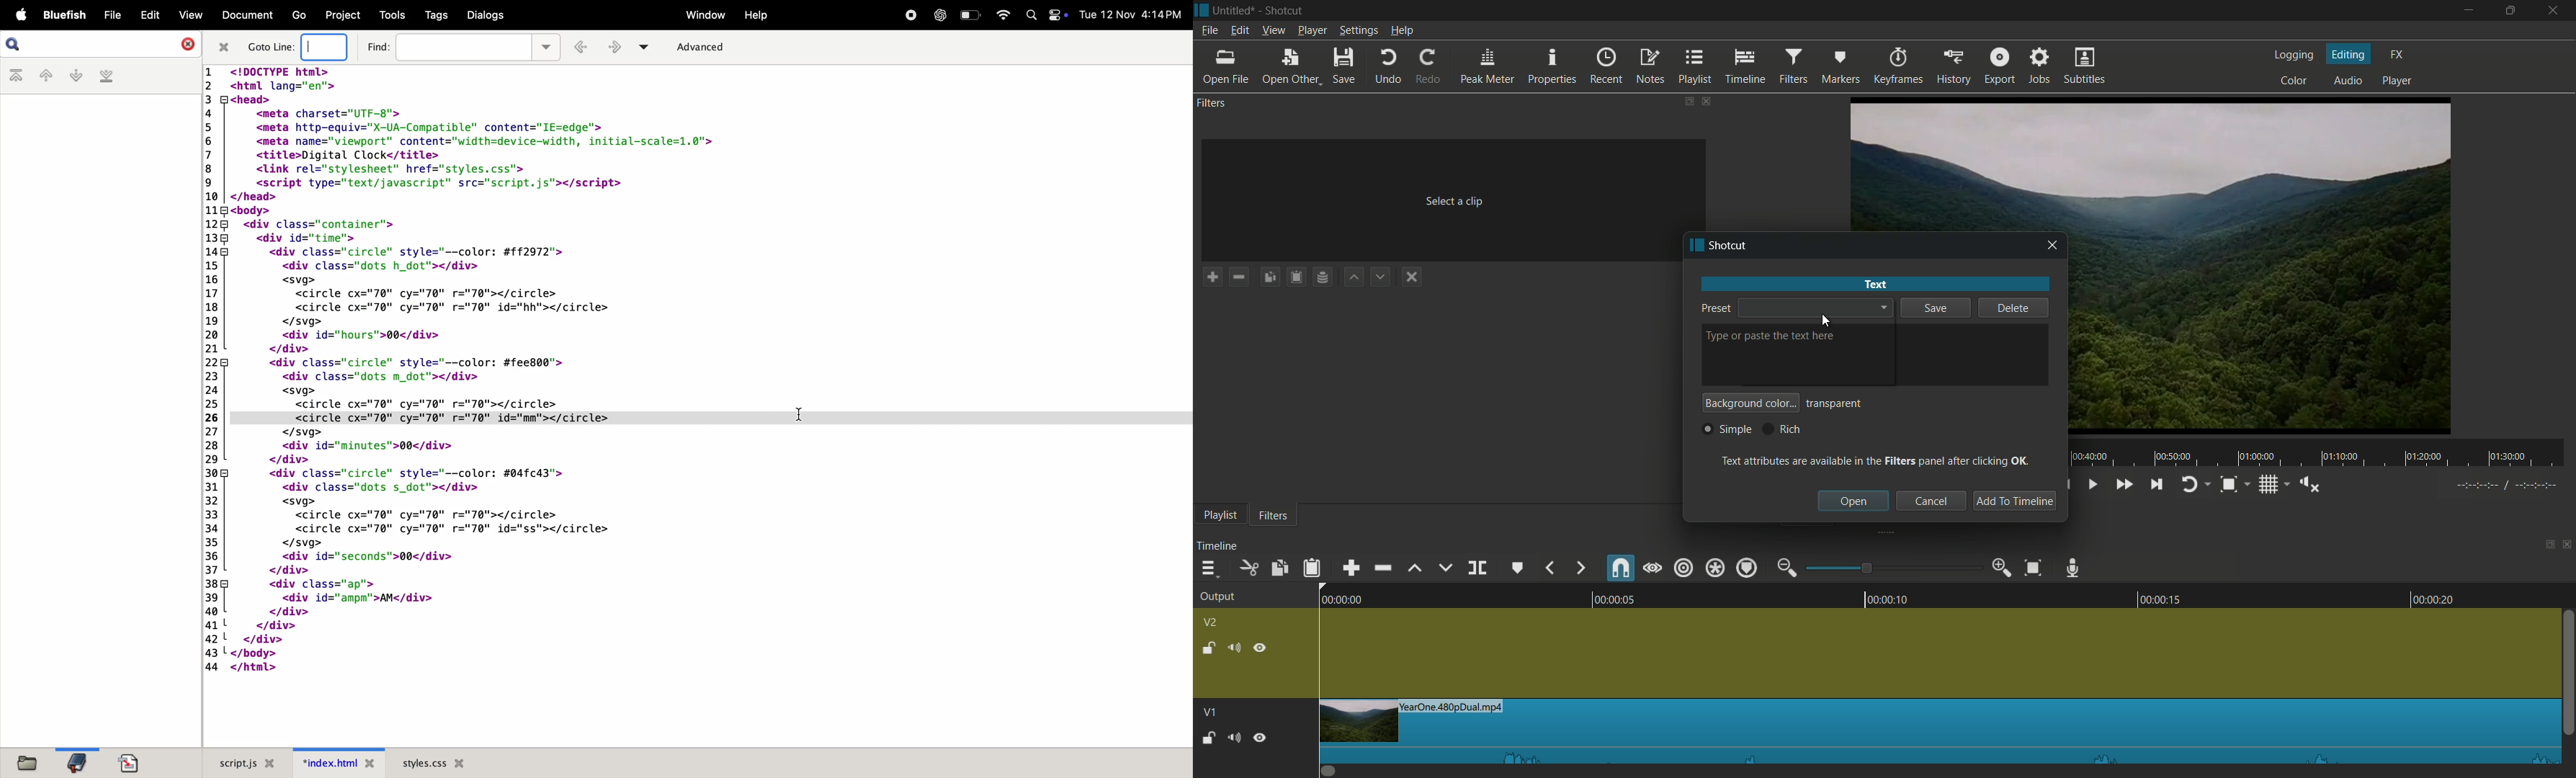  Describe the element at coordinates (1607, 67) in the screenshot. I see `recent` at that location.